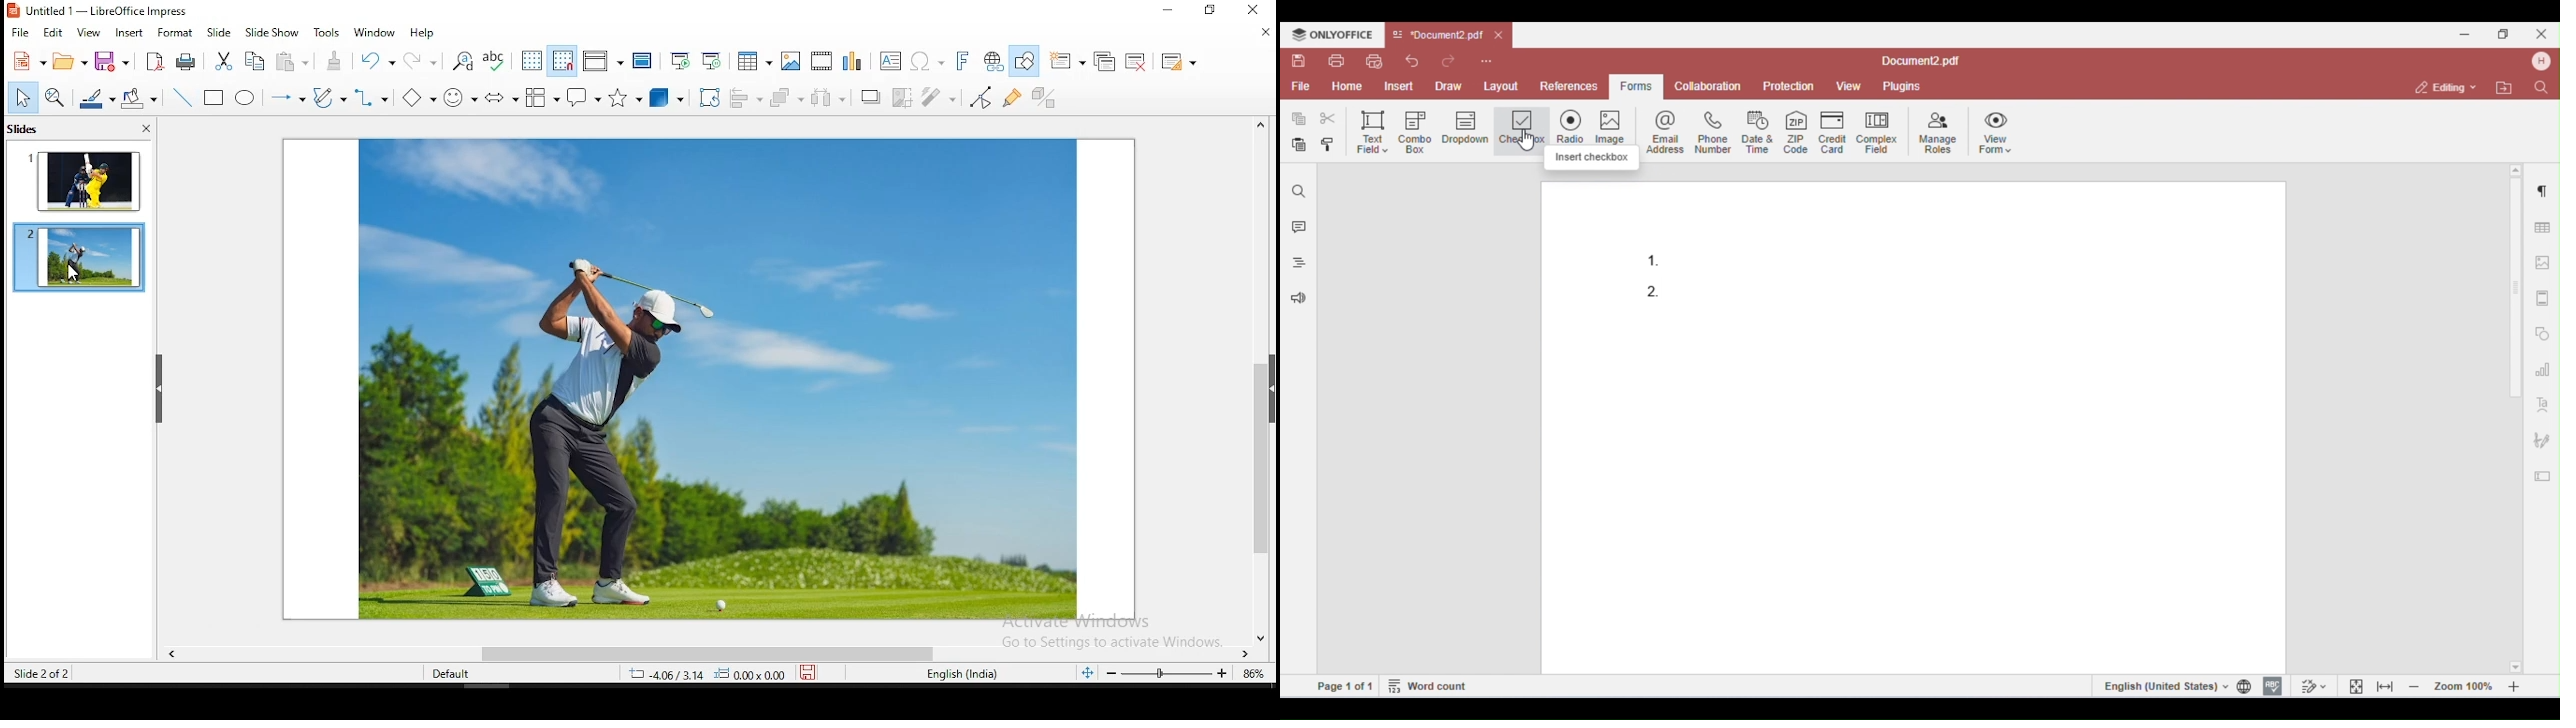 This screenshot has height=728, width=2576. What do you see at coordinates (370, 99) in the screenshot?
I see `connectors` at bounding box center [370, 99].